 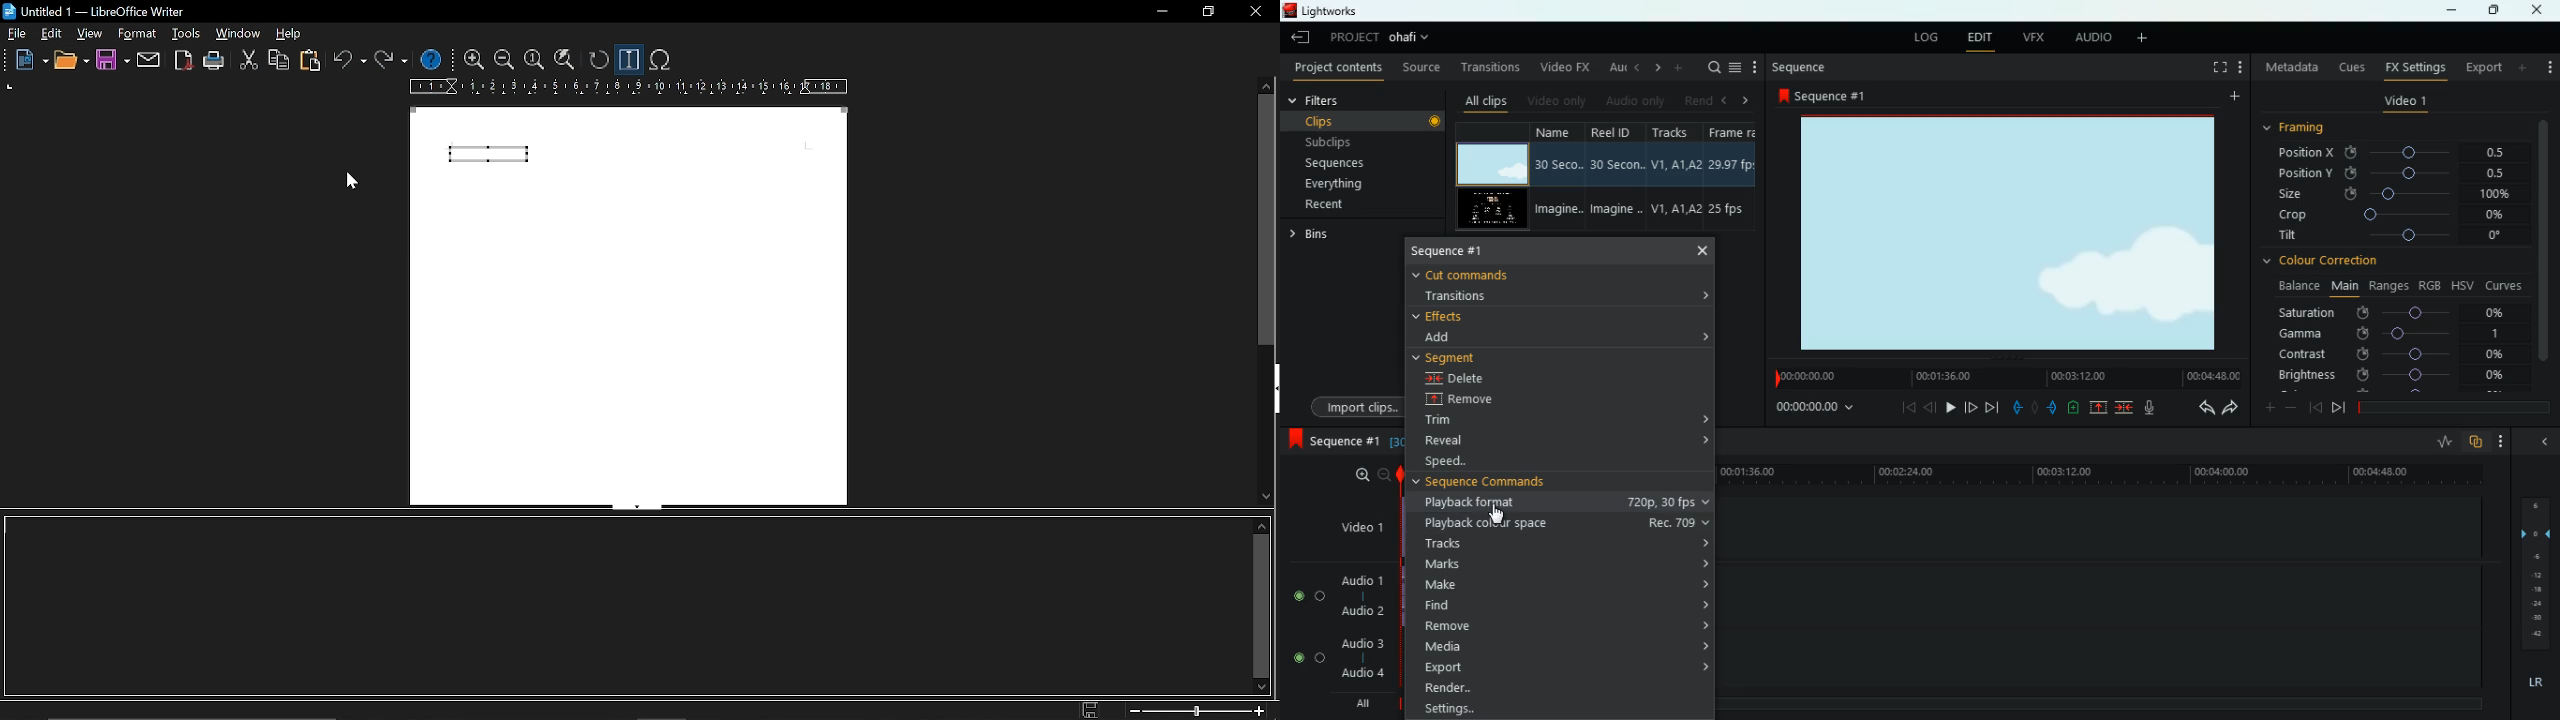 I want to click on time, so click(x=2098, y=473).